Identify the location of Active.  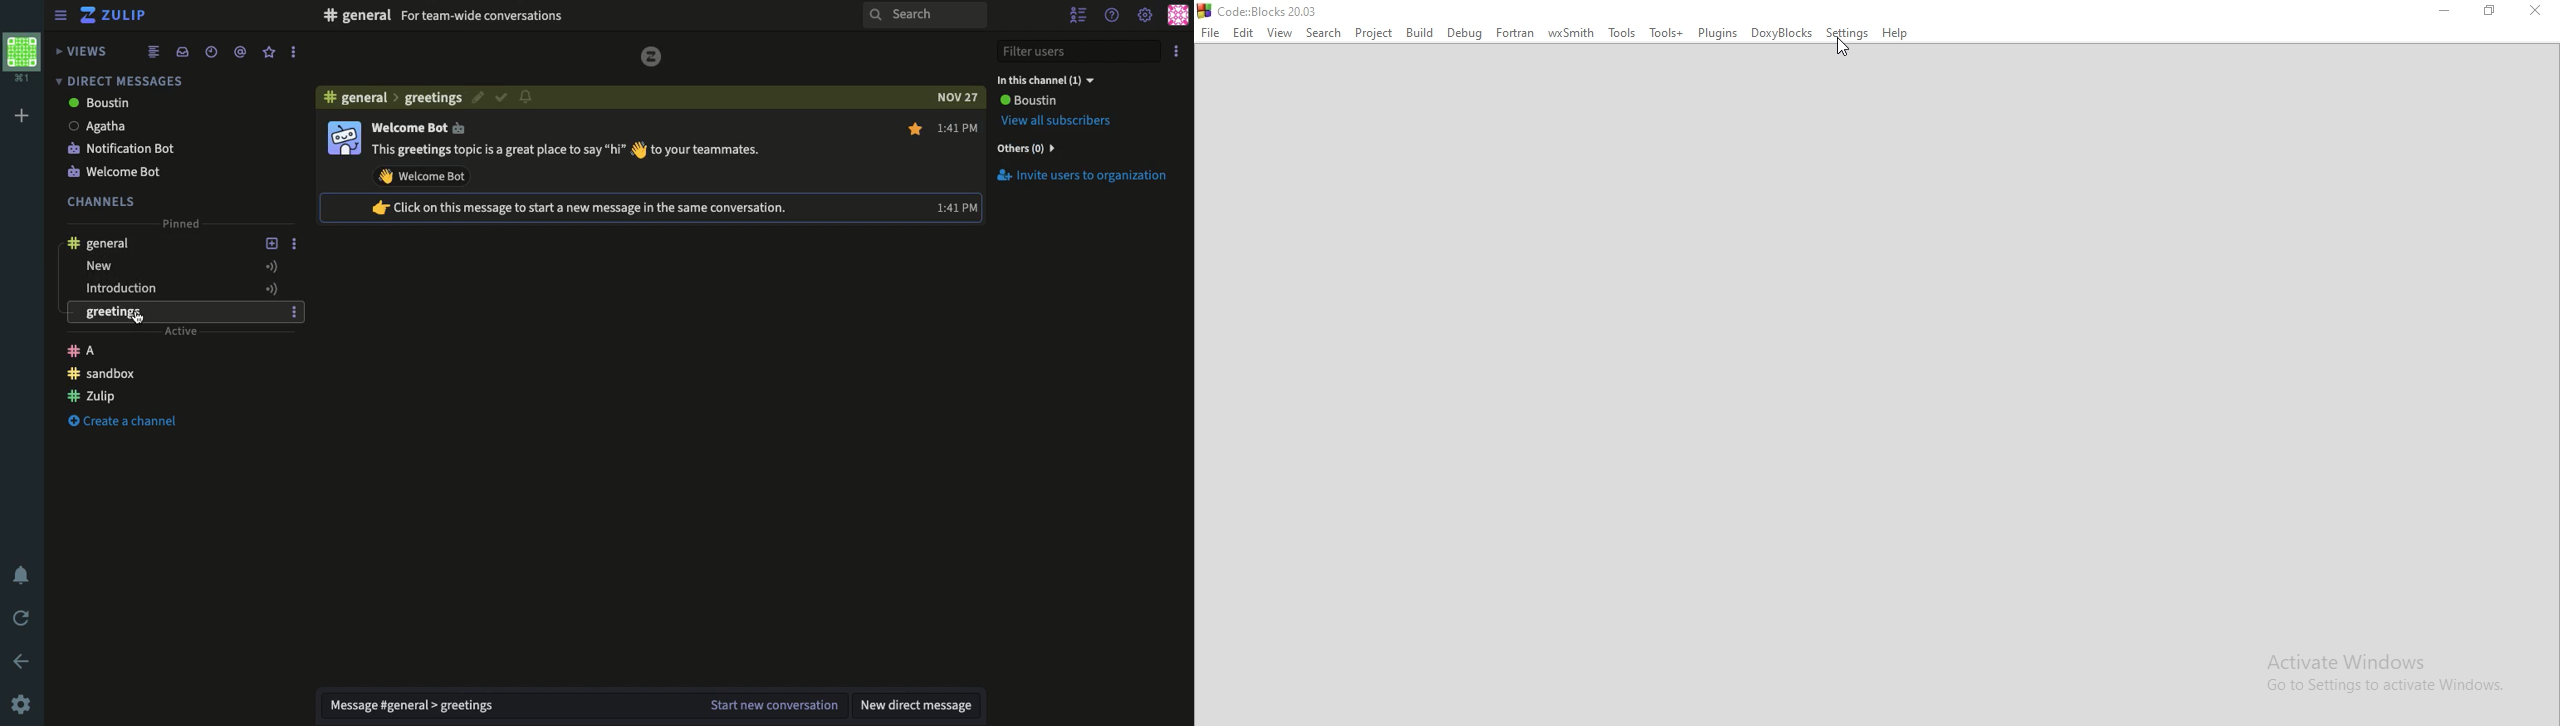
(181, 331).